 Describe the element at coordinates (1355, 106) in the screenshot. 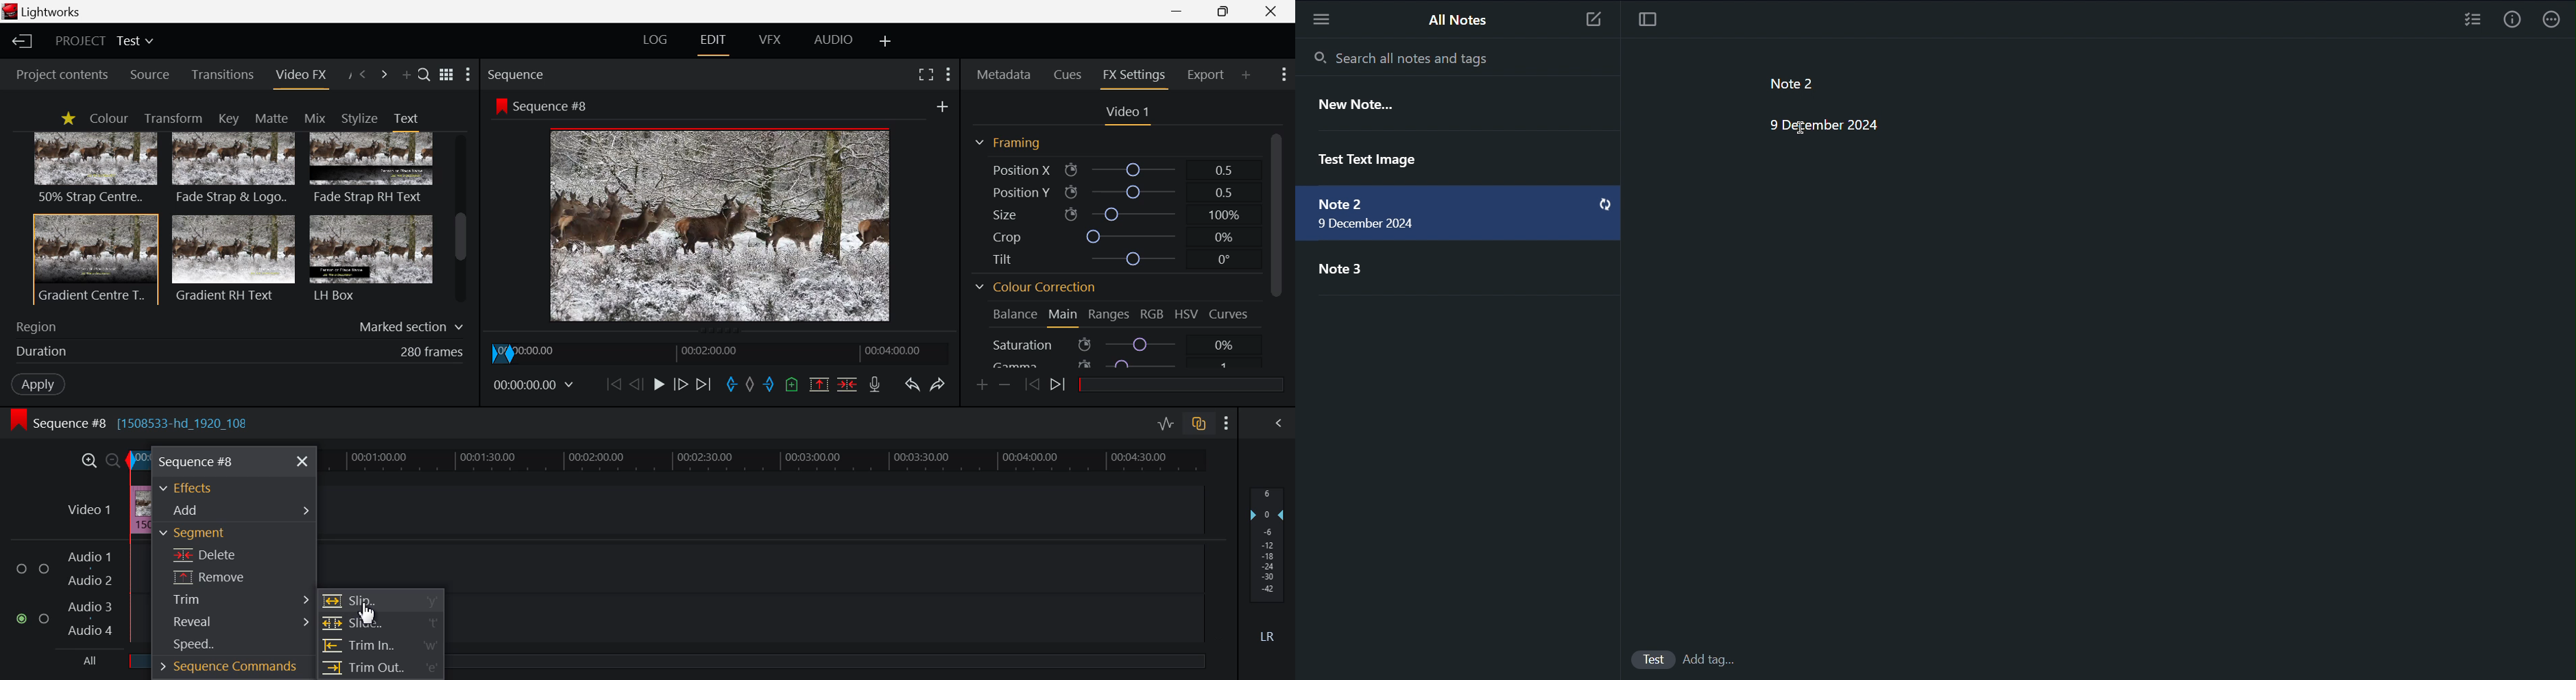

I see `New Note` at that location.